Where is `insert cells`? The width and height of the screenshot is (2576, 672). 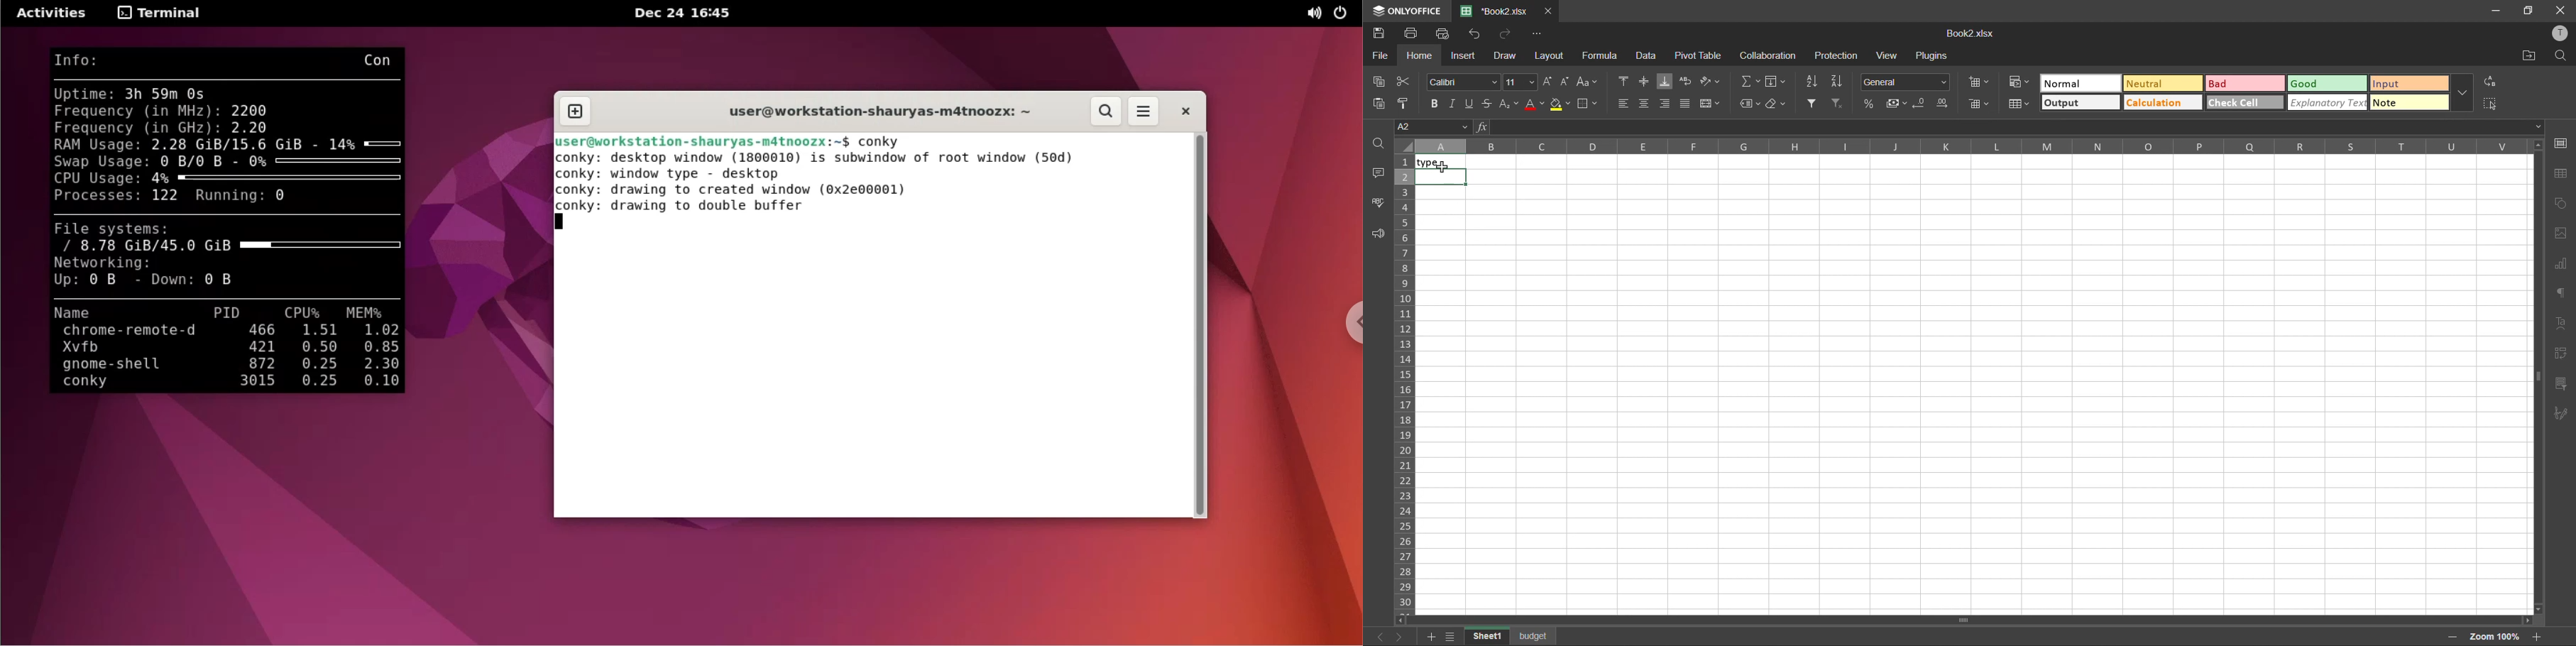
insert cells is located at coordinates (1978, 82).